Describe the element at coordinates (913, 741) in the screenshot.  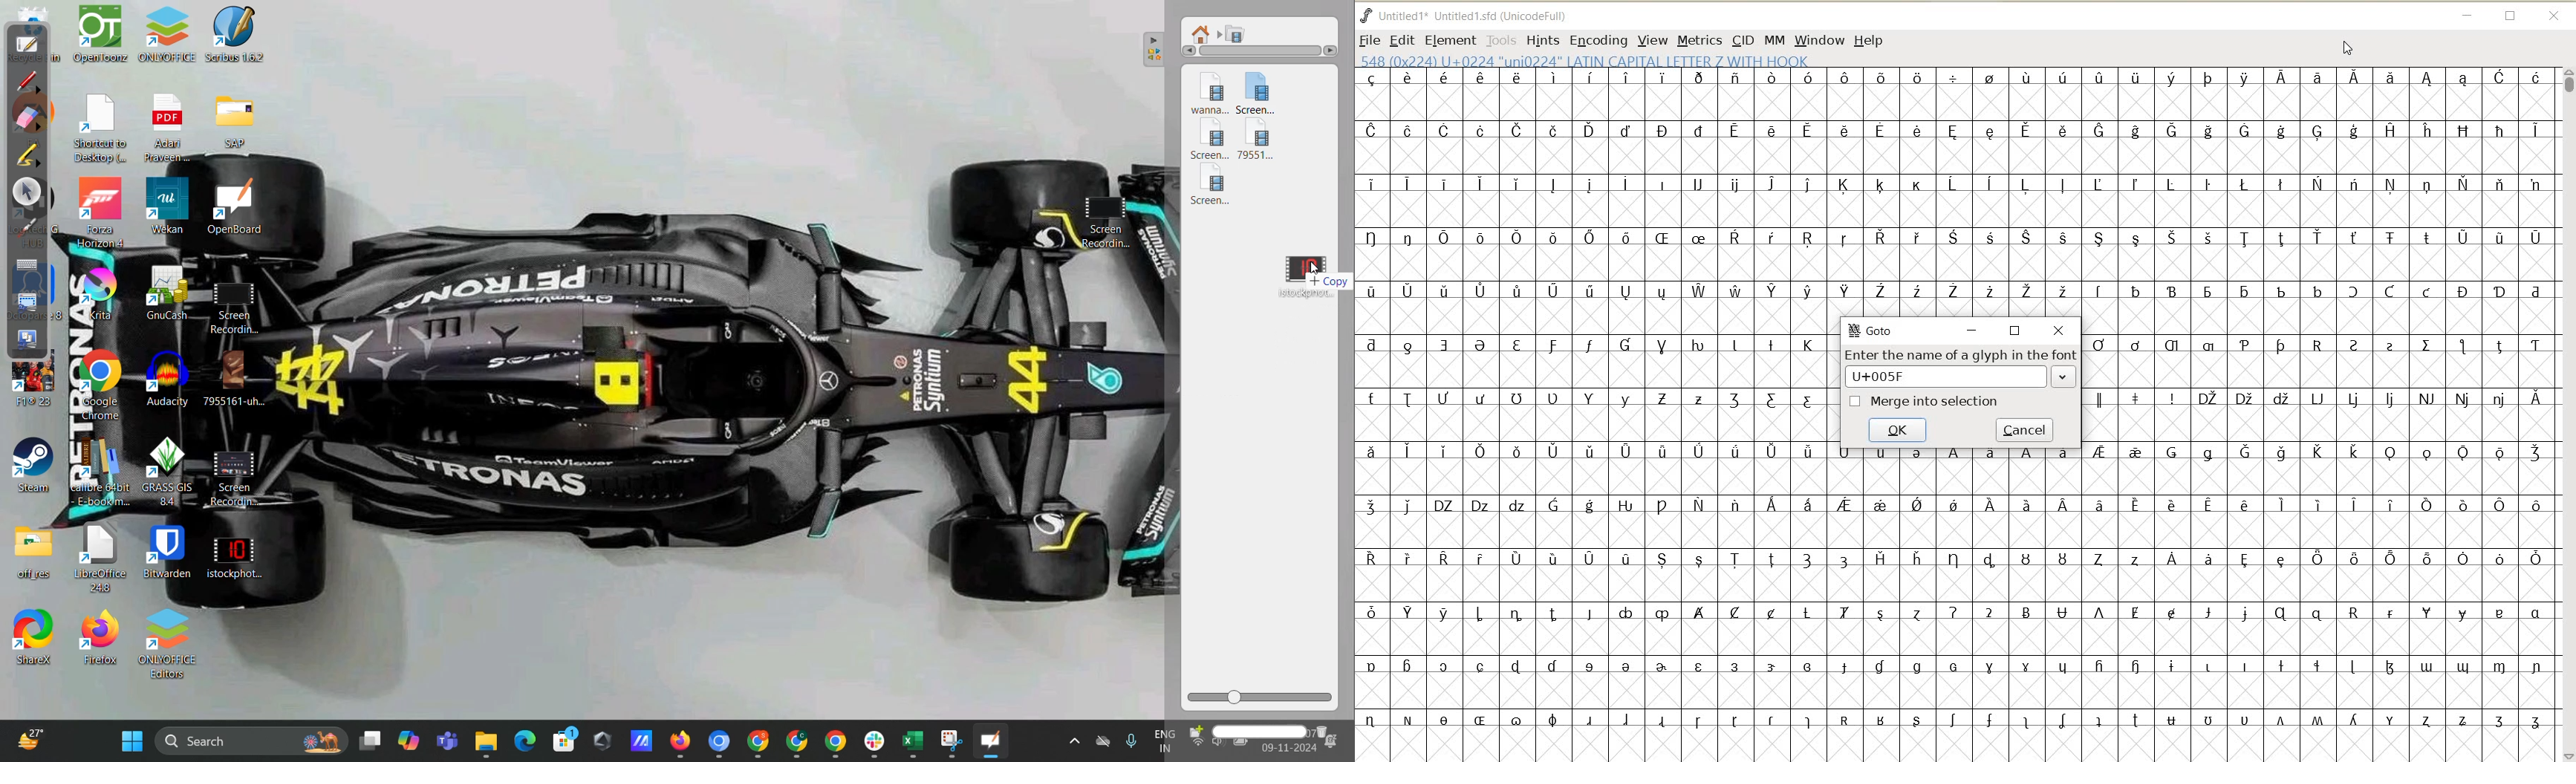
I see `minimized microsoft excel` at that location.